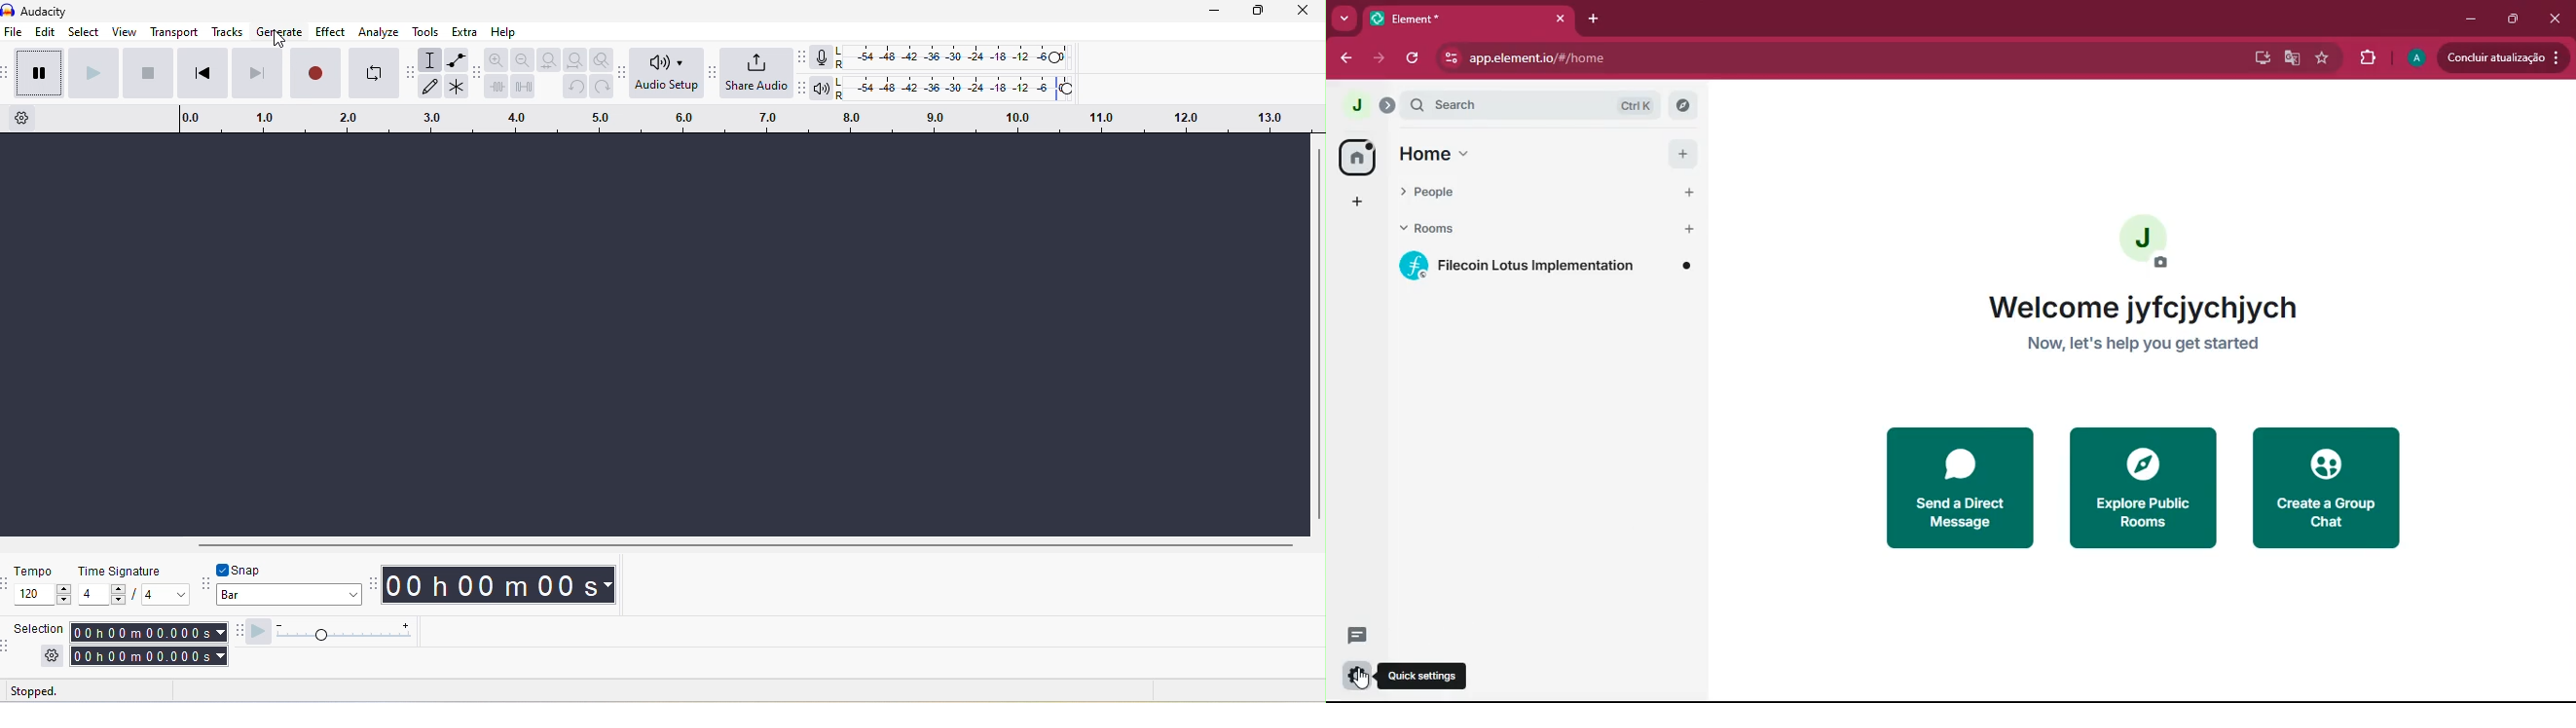 The image size is (2576, 728). I want to click on recording level, so click(952, 56).